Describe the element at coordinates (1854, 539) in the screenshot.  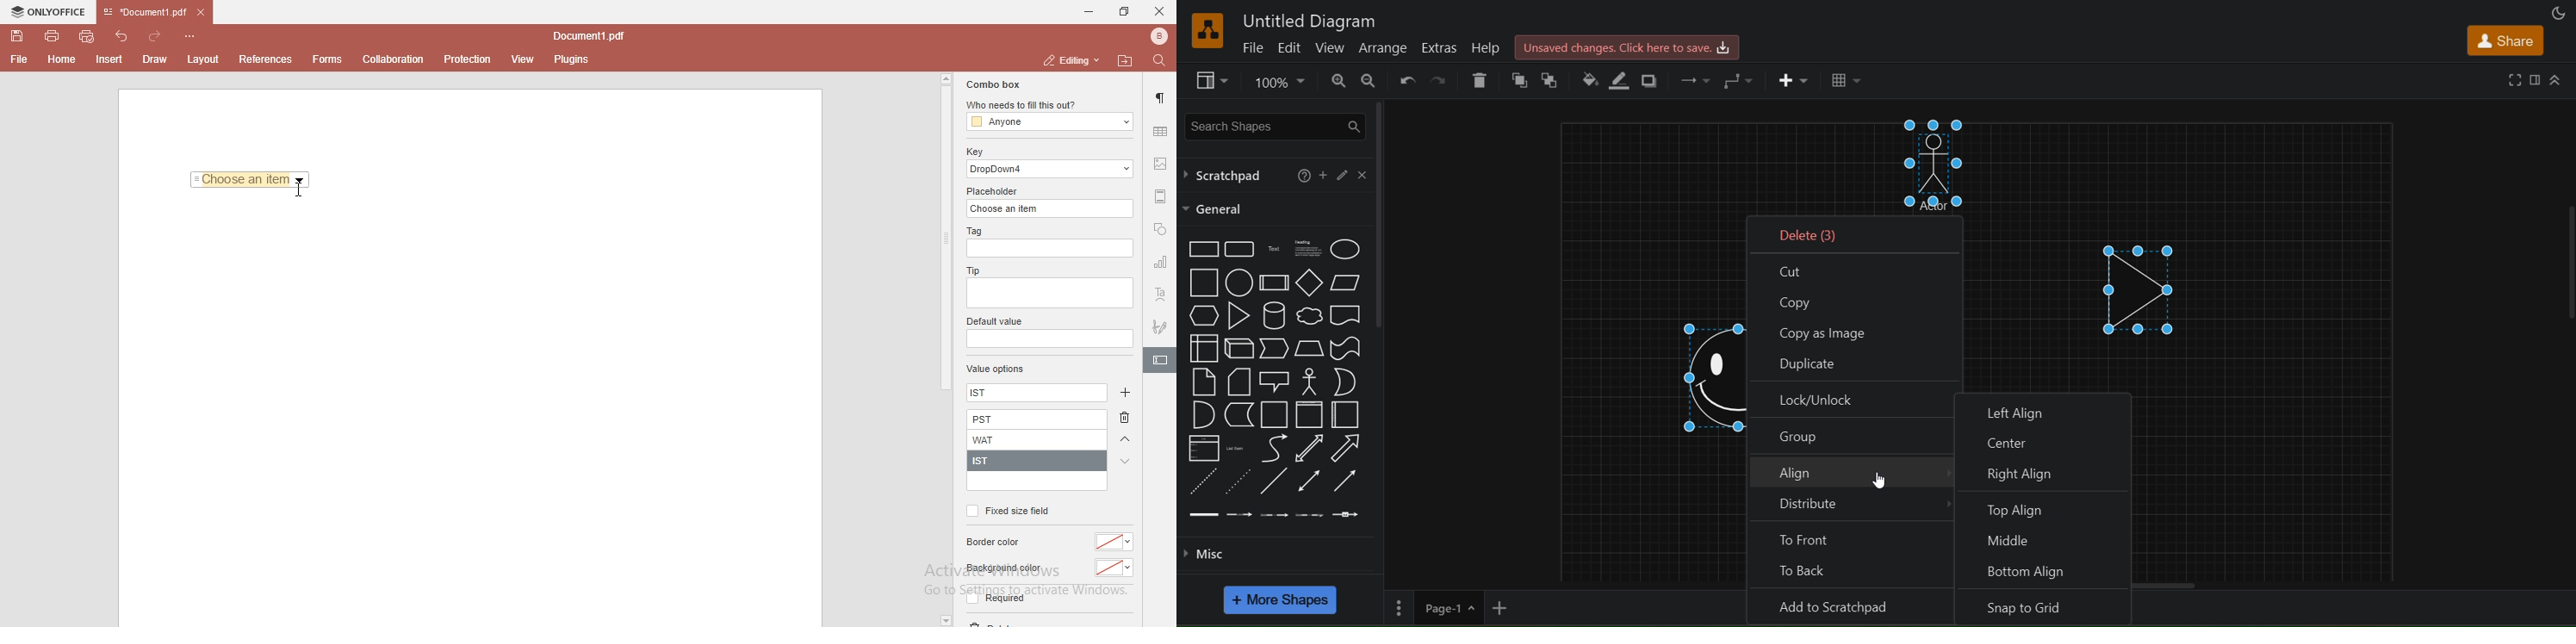
I see `to front` at that location.